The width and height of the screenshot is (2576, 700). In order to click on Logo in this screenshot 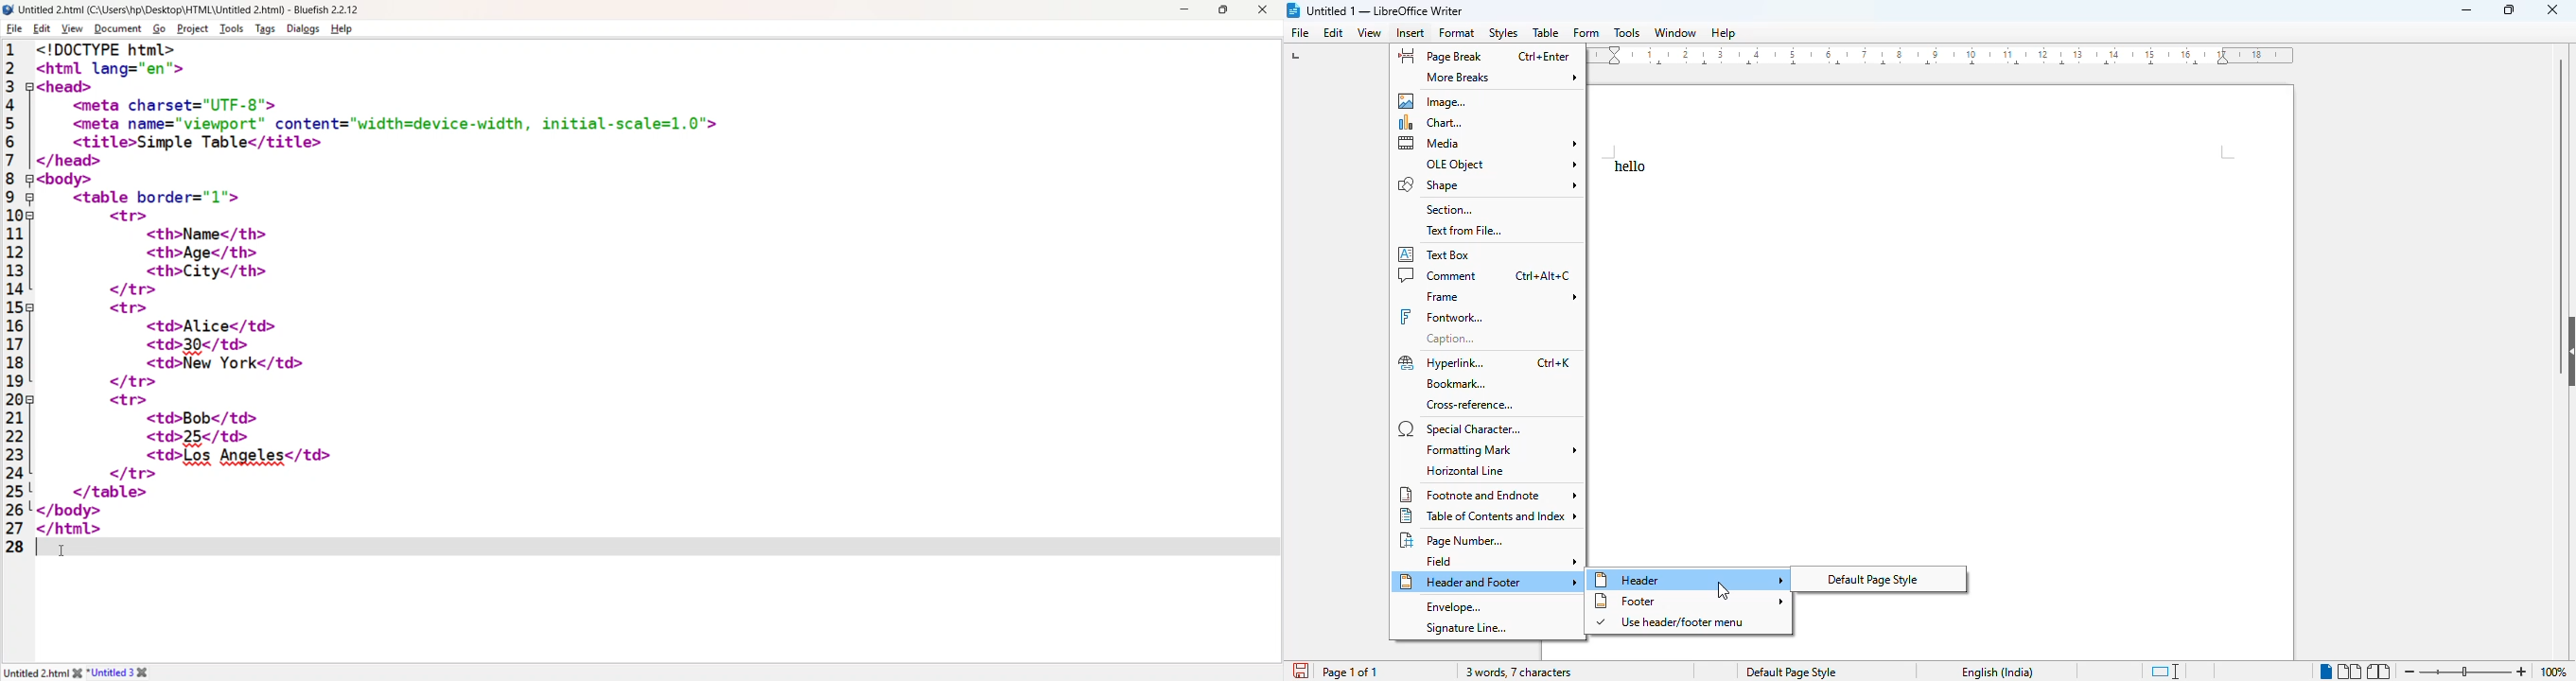, I will do `click(9, 10)`.